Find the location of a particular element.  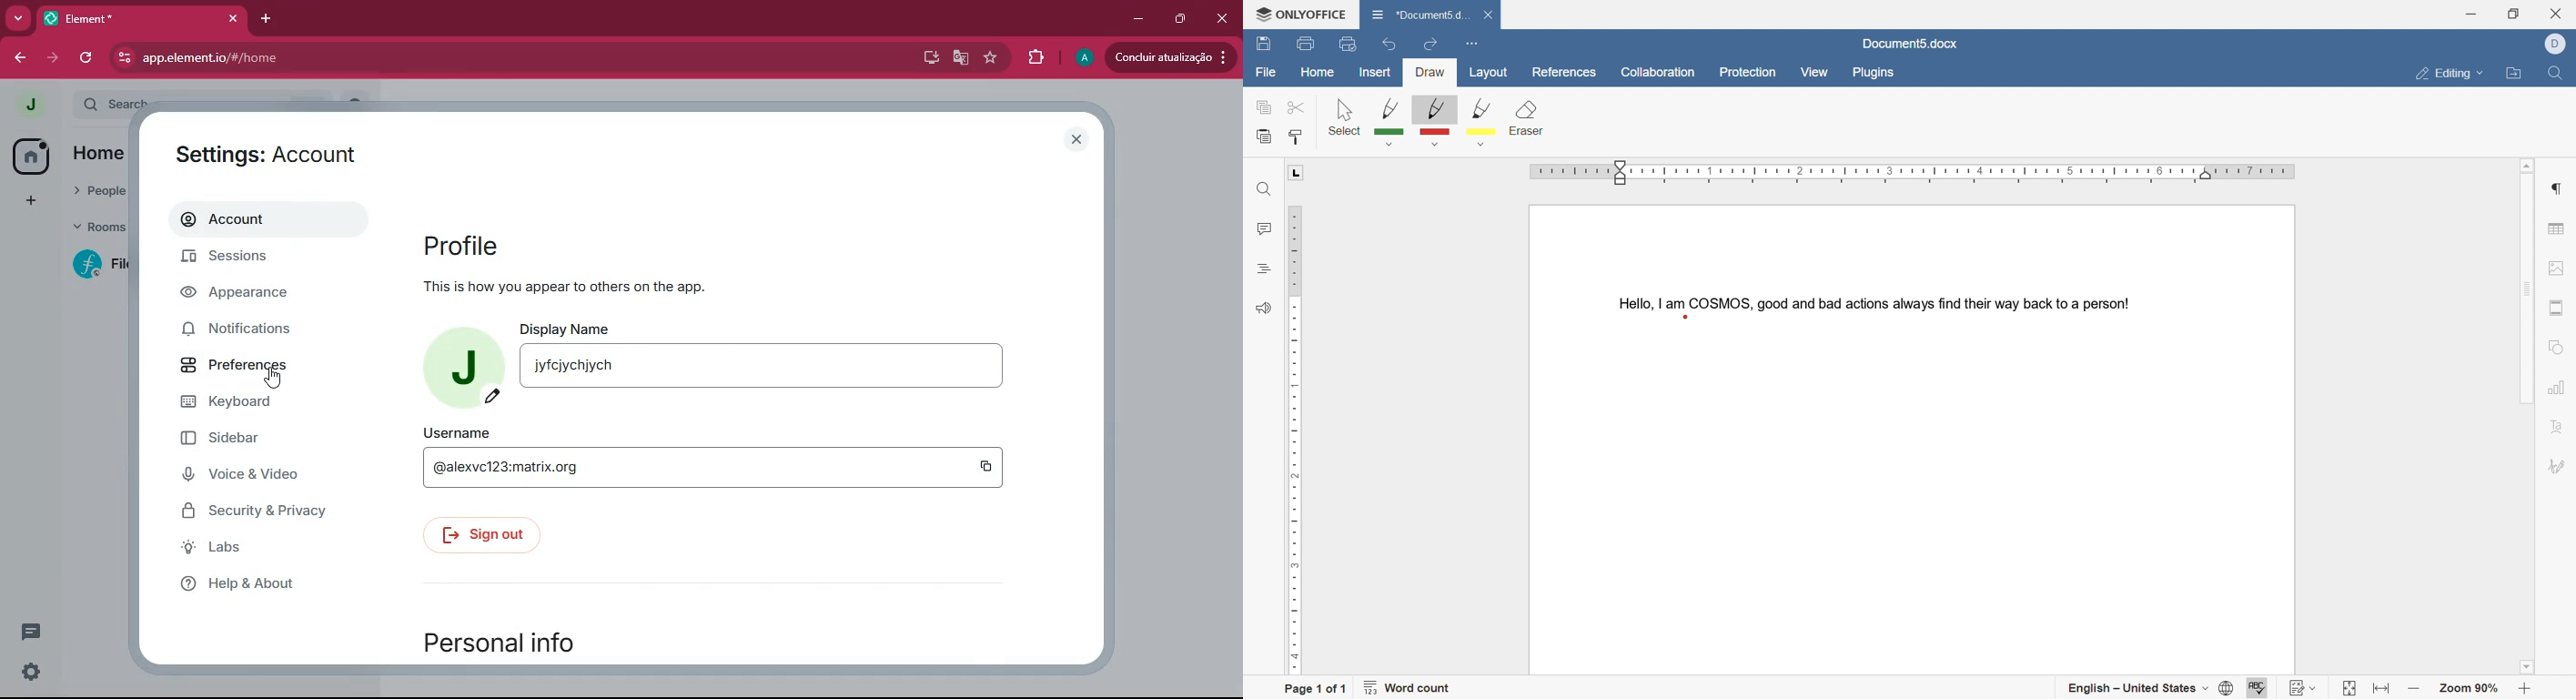

close is located at coordinates (1492, 15).